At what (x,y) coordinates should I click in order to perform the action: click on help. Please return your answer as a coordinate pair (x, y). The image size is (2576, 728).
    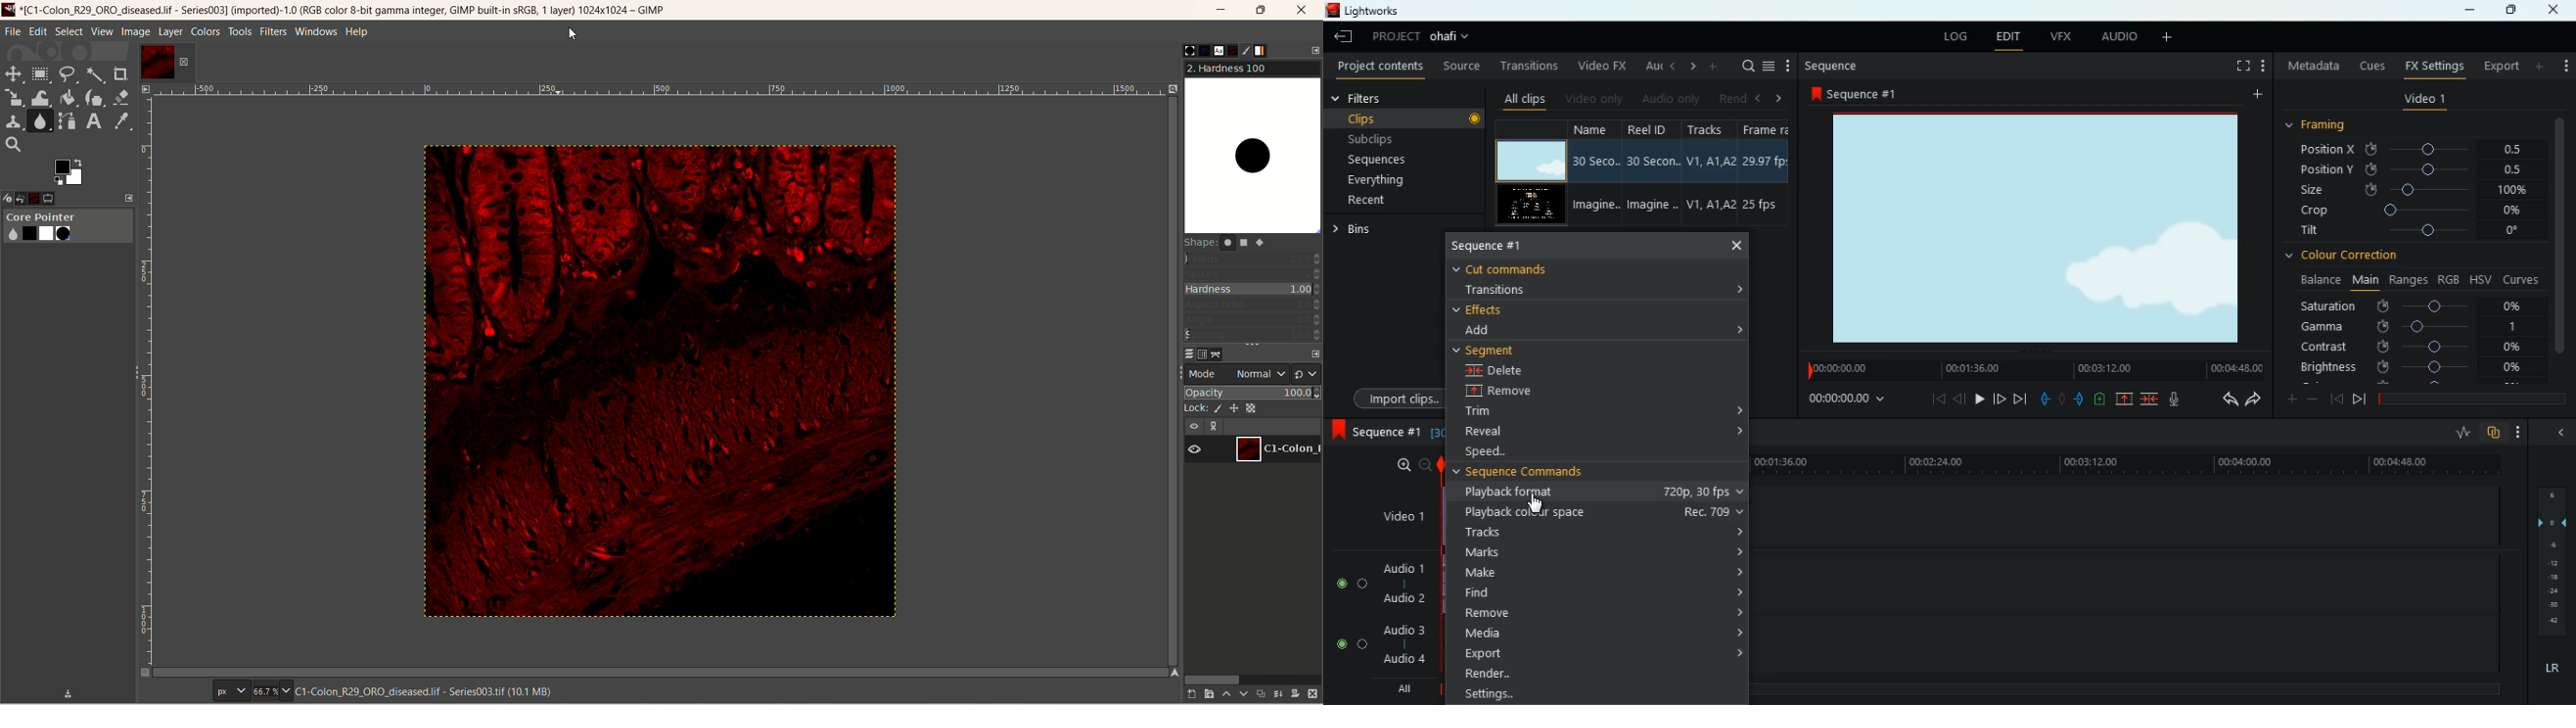
    Looking at the image, I should click on (358, 33).